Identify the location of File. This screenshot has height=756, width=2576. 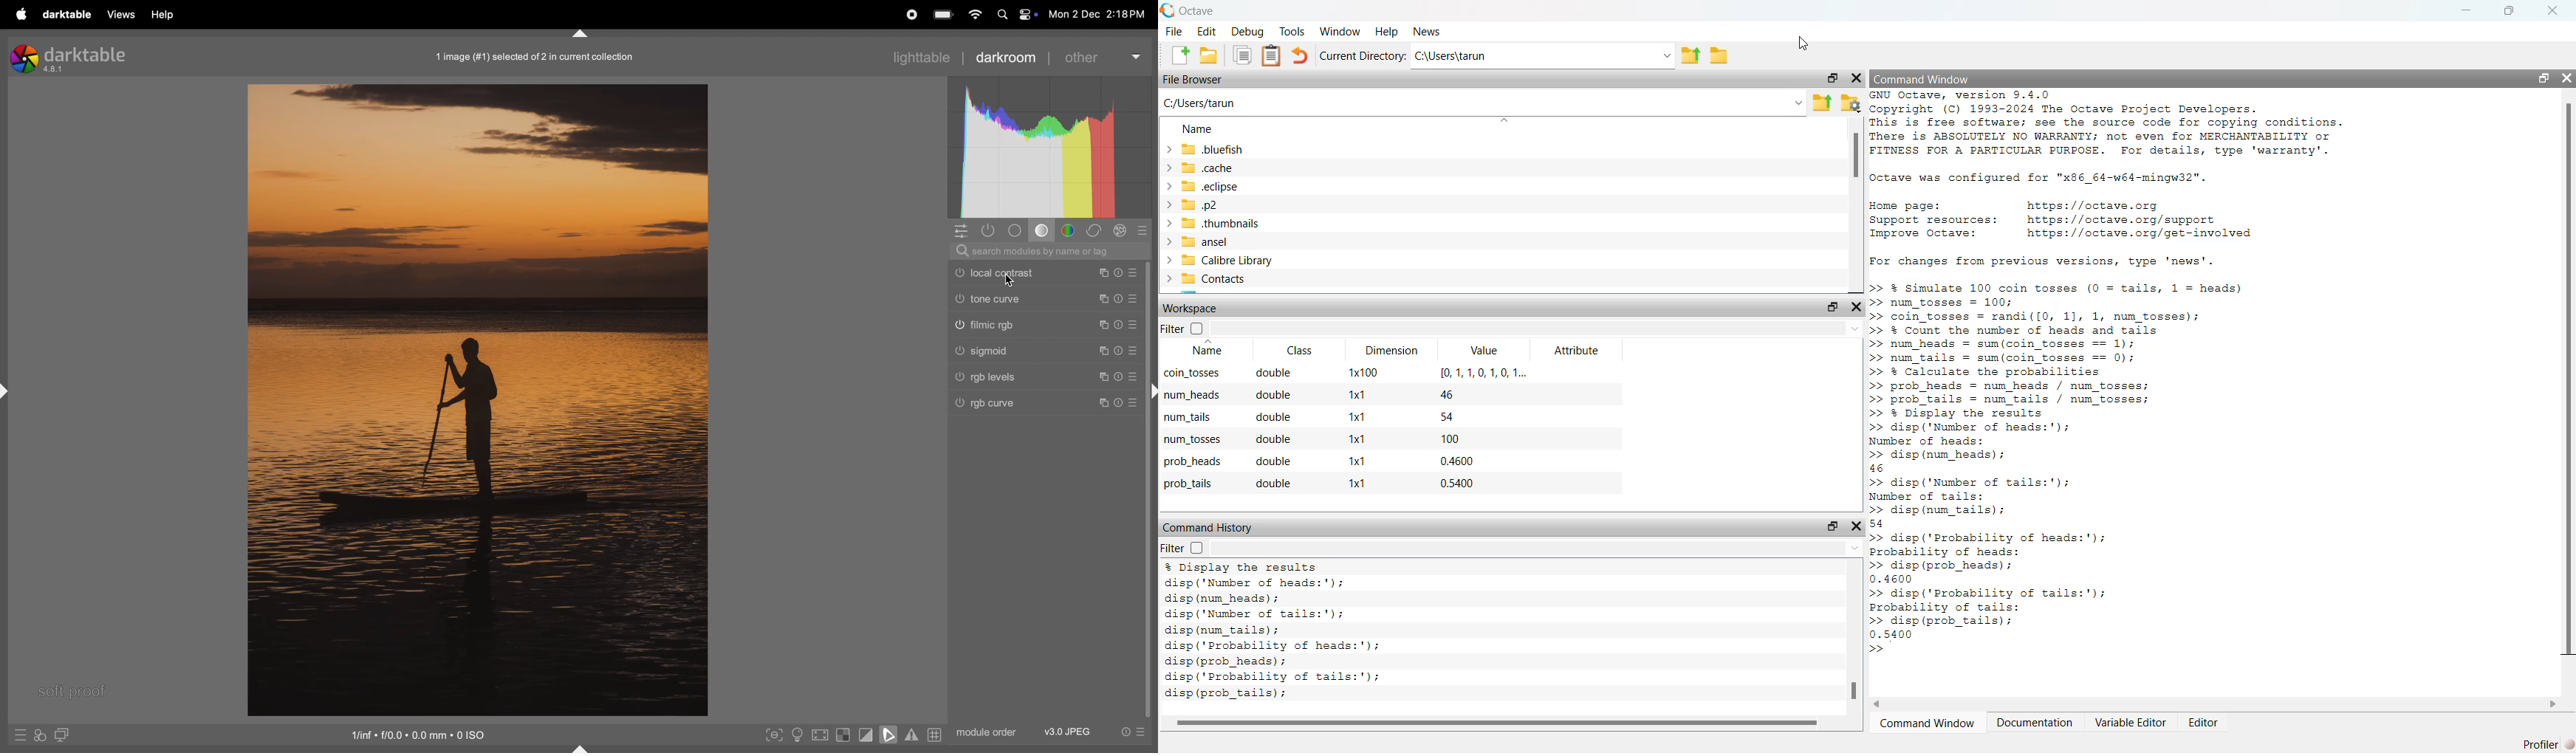
(1173, 31).